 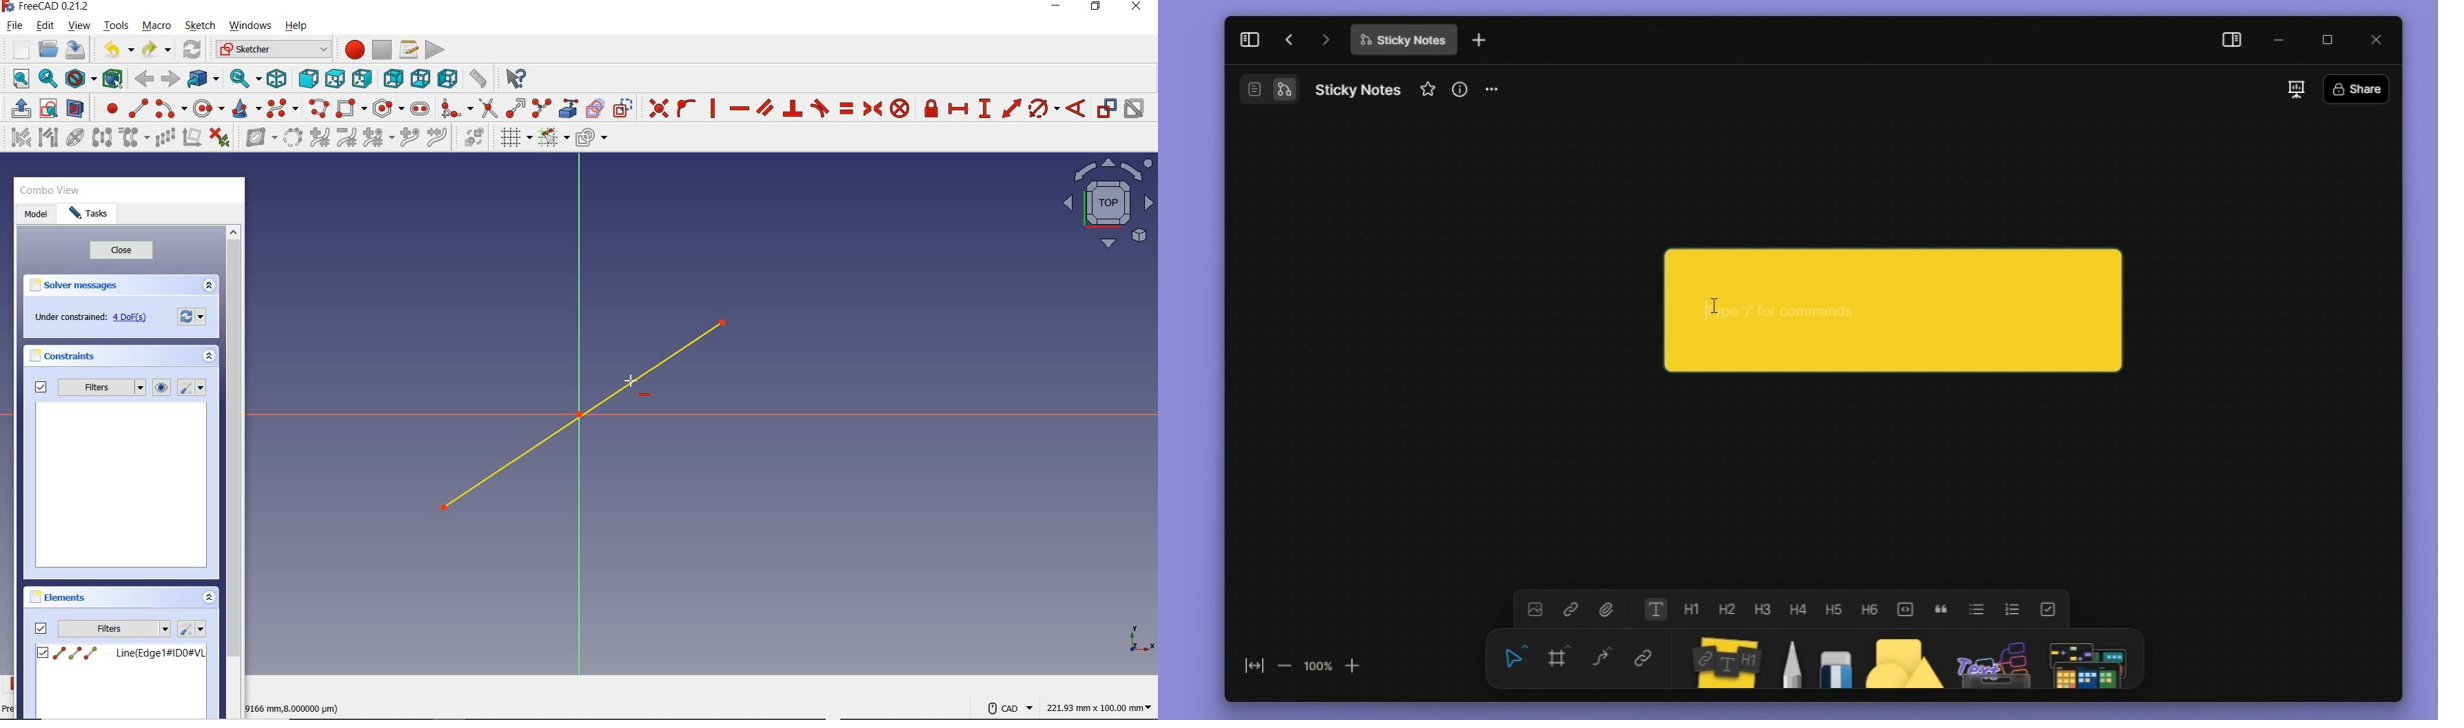 What do you see at coordinates (382, 48) in the screenshot?
I see `STOP MACRO RECORDING` at bounding box center [382, 48].